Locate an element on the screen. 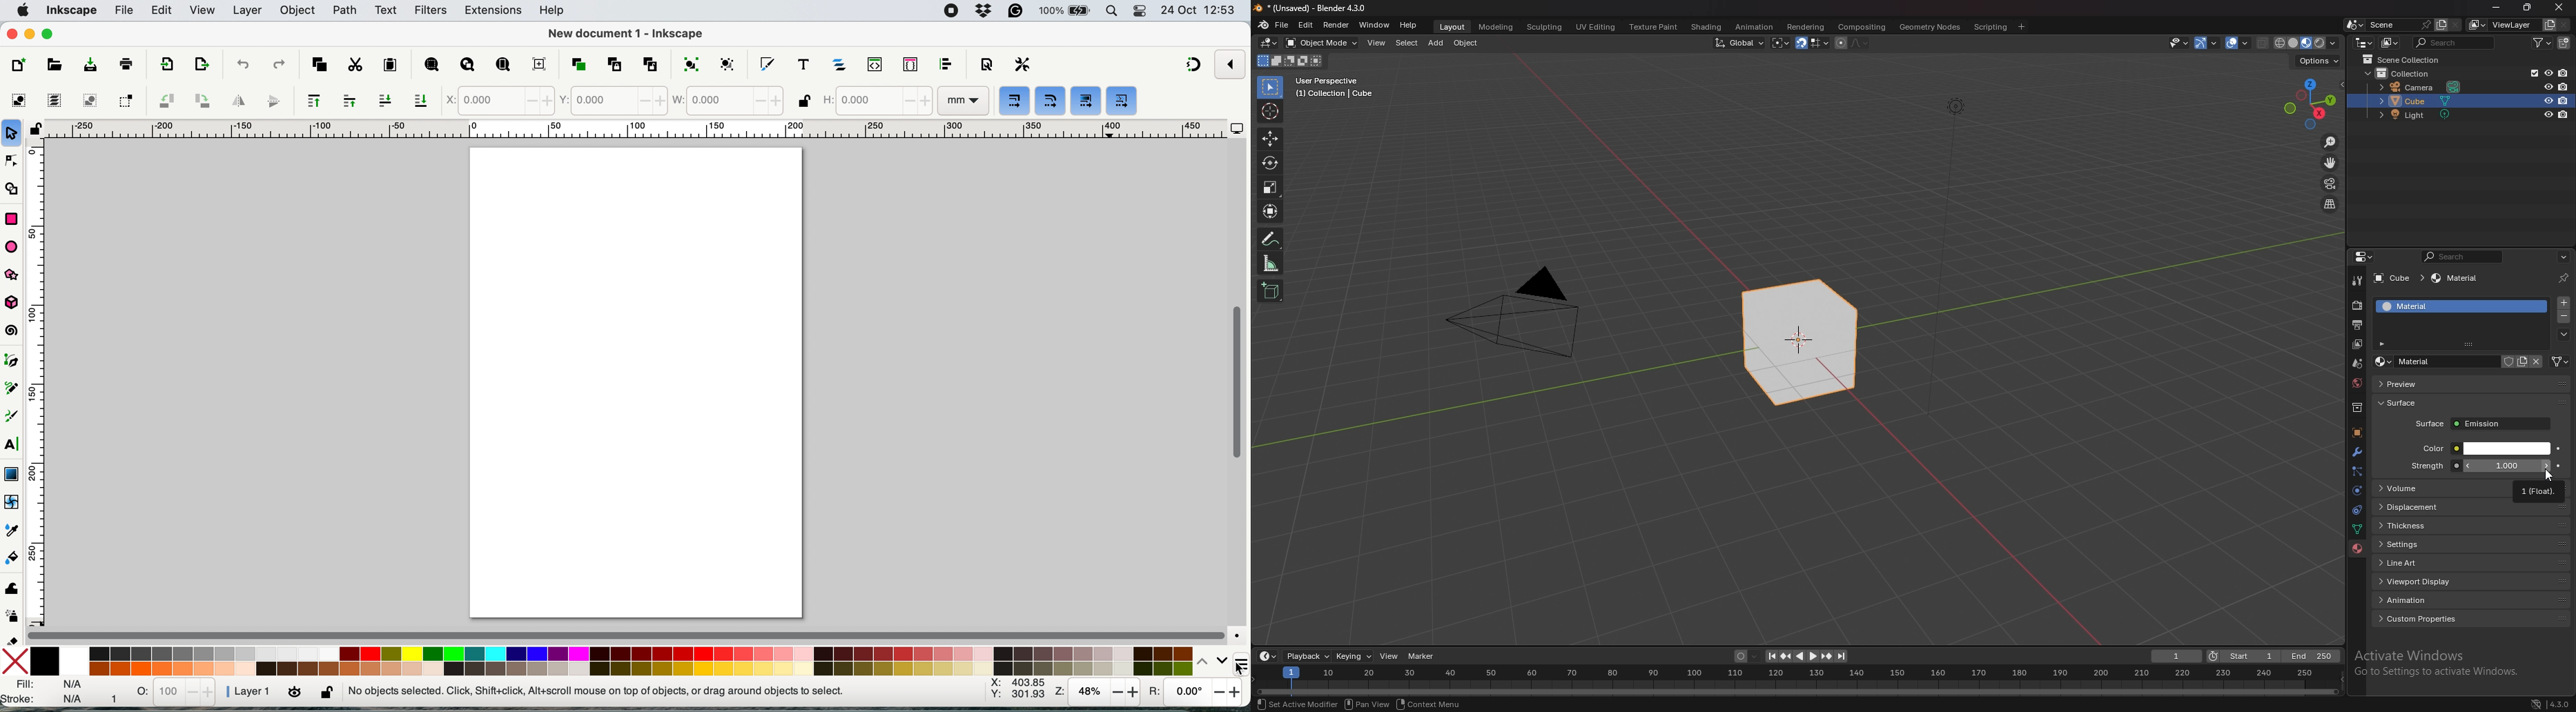 Image resolution: width=2576 pixels, height=728 pixels. selection tool is located at coordinates (13, 133).